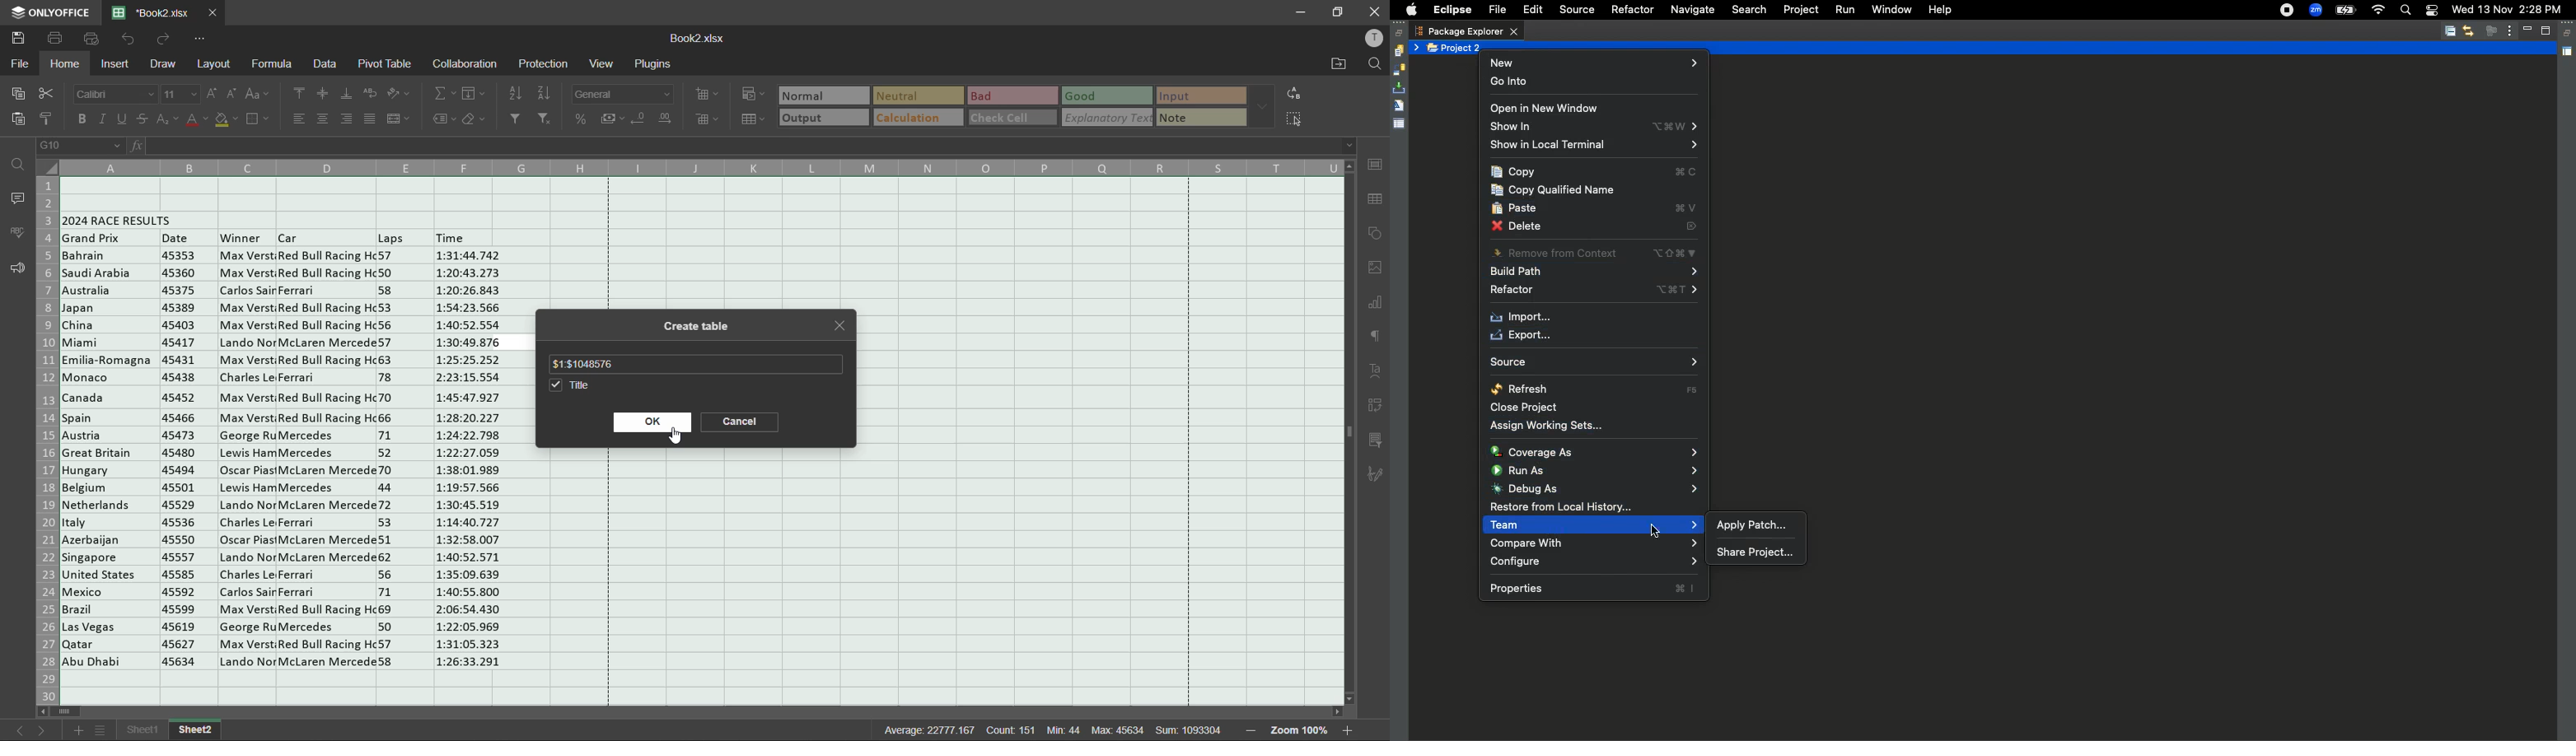 The height and width of the screenshot is (756, 2576). What do you see at coordinates (17, 165) in the screenshot?
I see `find` at bounding box center [17, 165].